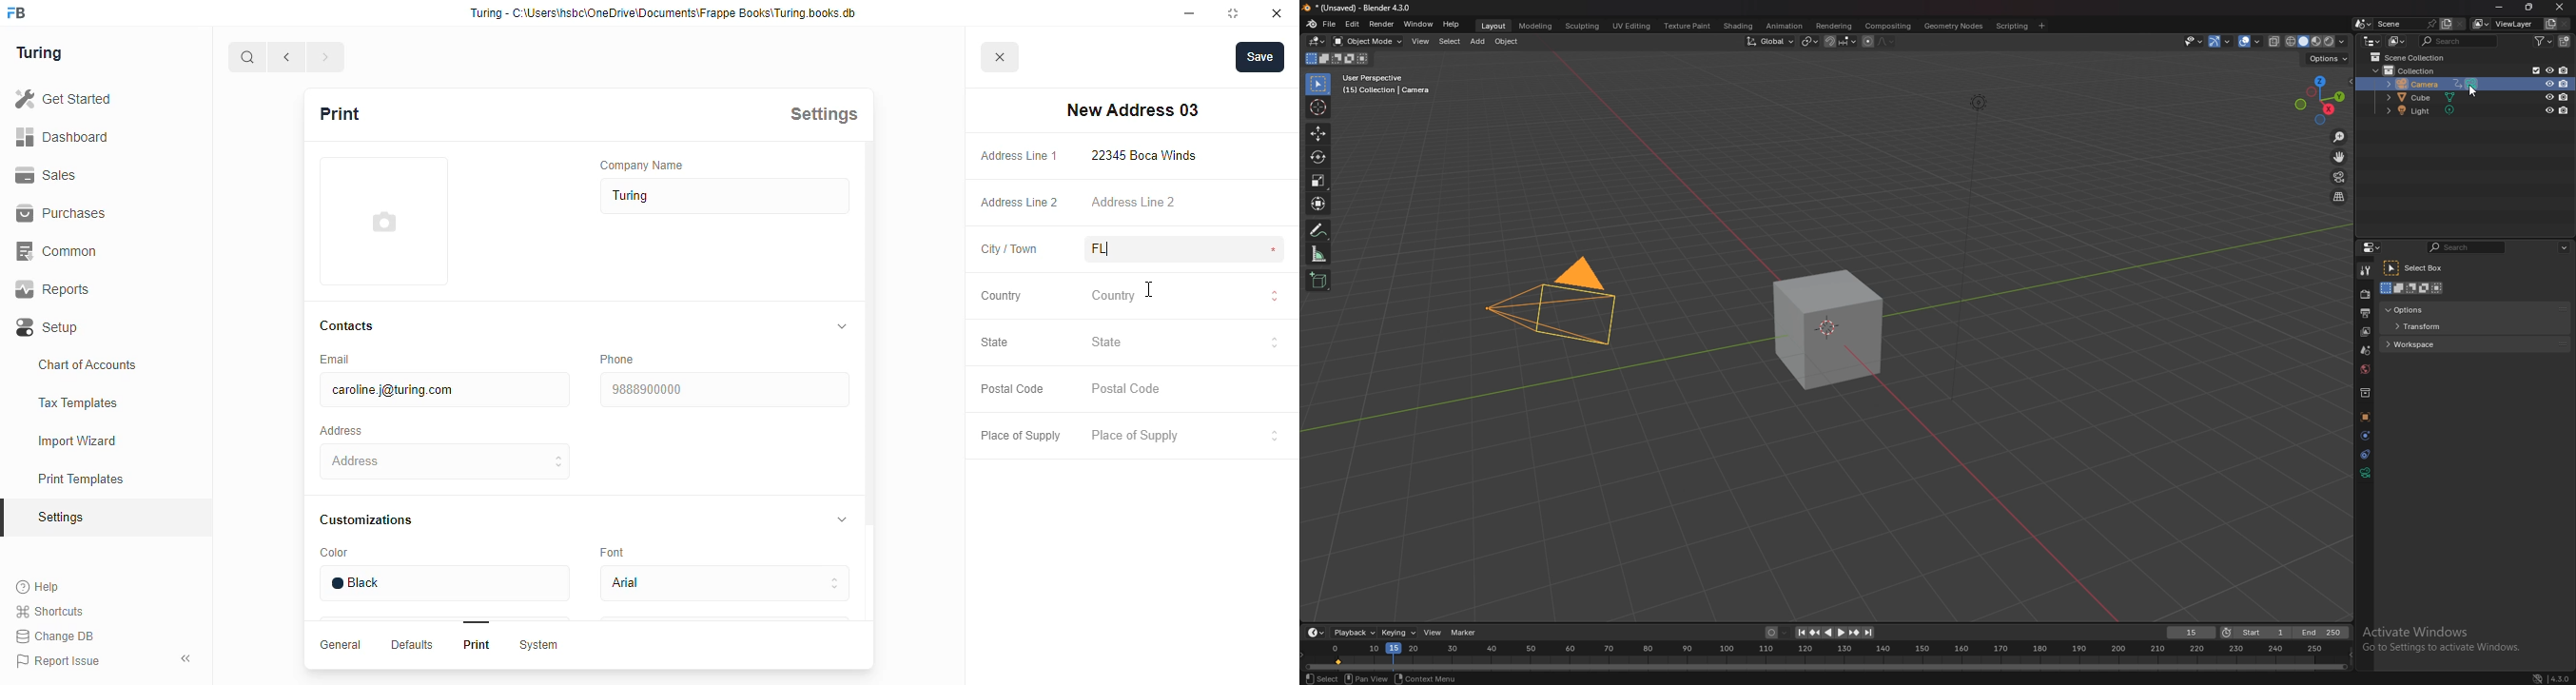 This screenshot has height=700, width=2576. Describe the element at coordinates (1320, 106) in the screenshot. I see `cursor` at that location.